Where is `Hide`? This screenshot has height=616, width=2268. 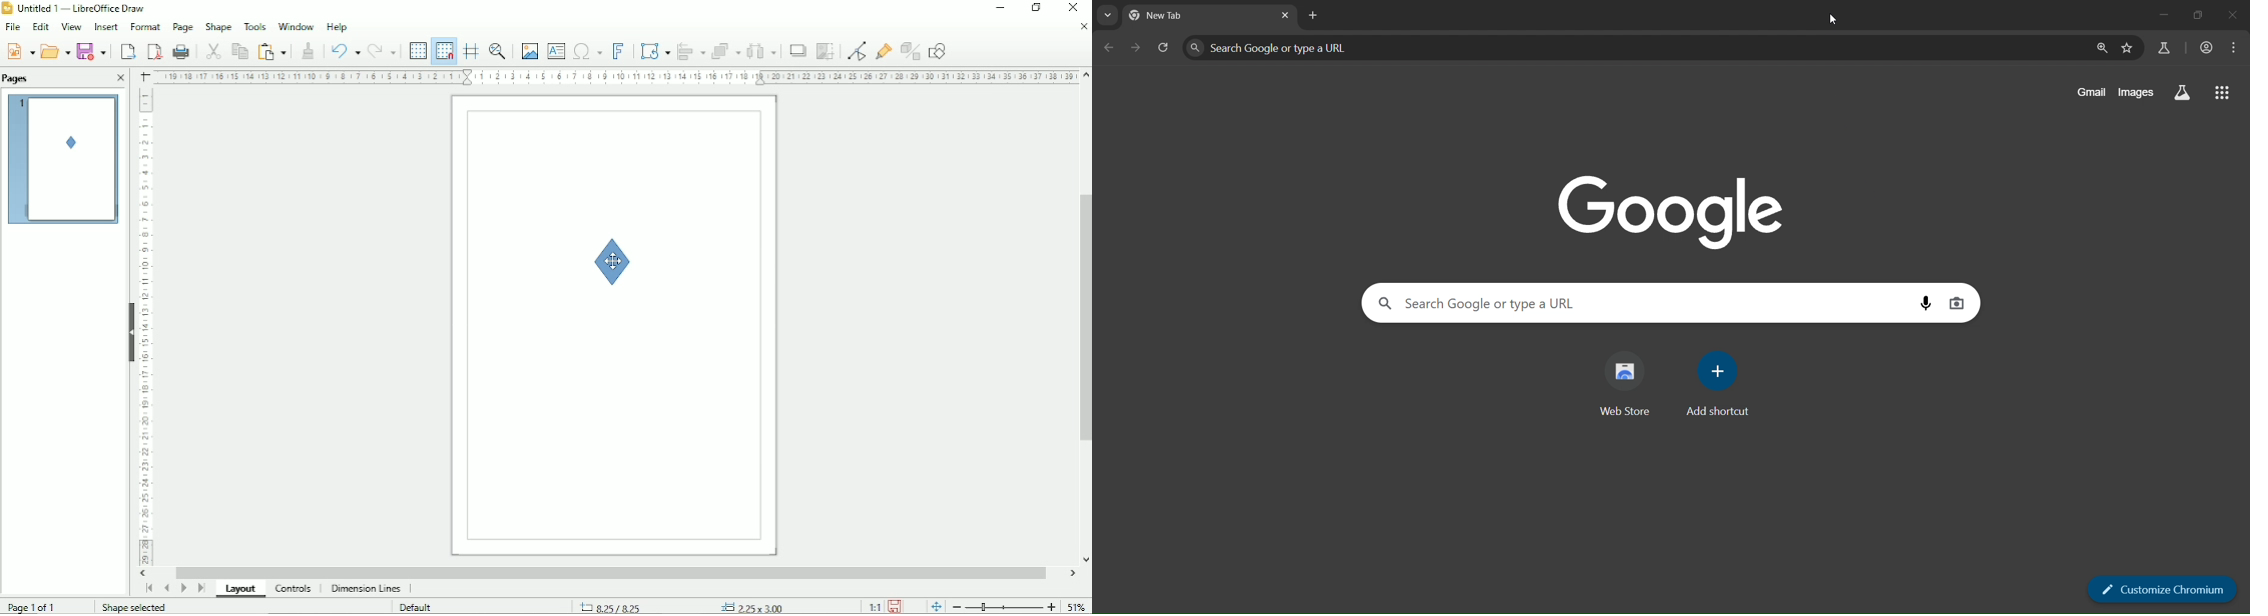 Hide is located at coordinates (130, 329).